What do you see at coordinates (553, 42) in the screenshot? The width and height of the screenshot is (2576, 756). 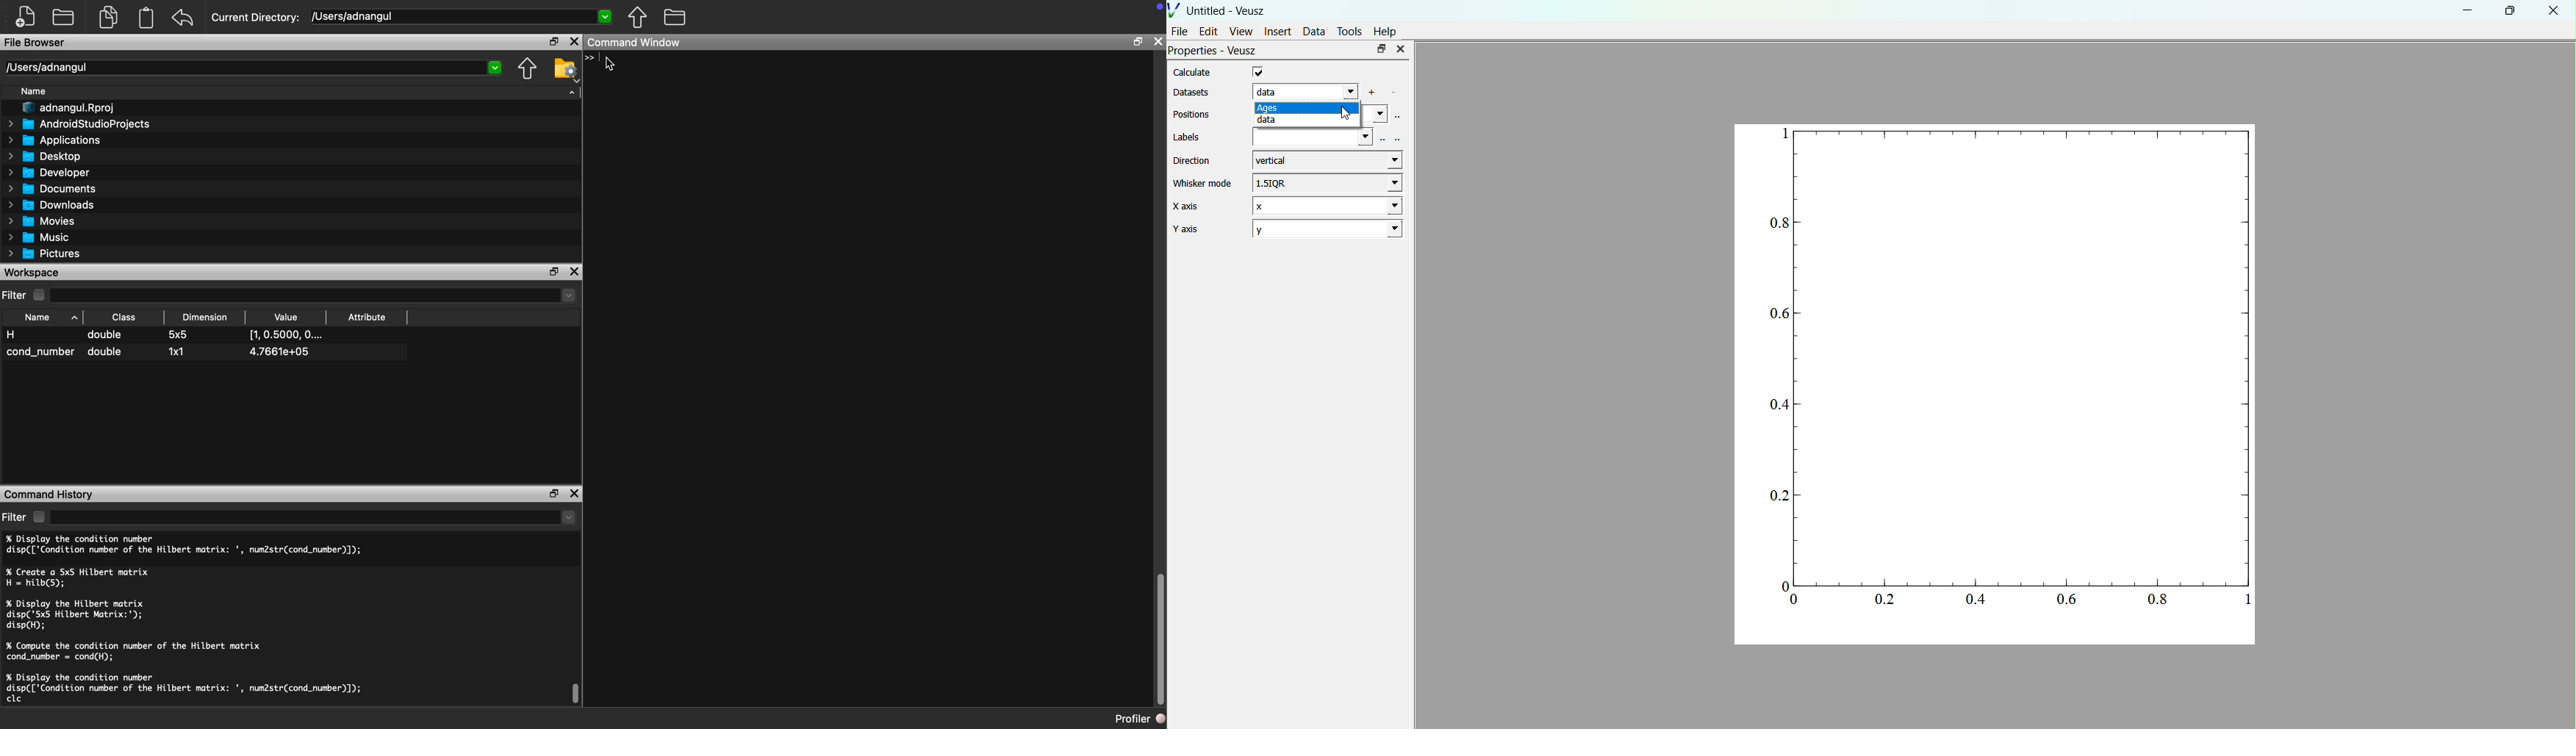 I see `Restore Down` at bounding box center [553, 42].